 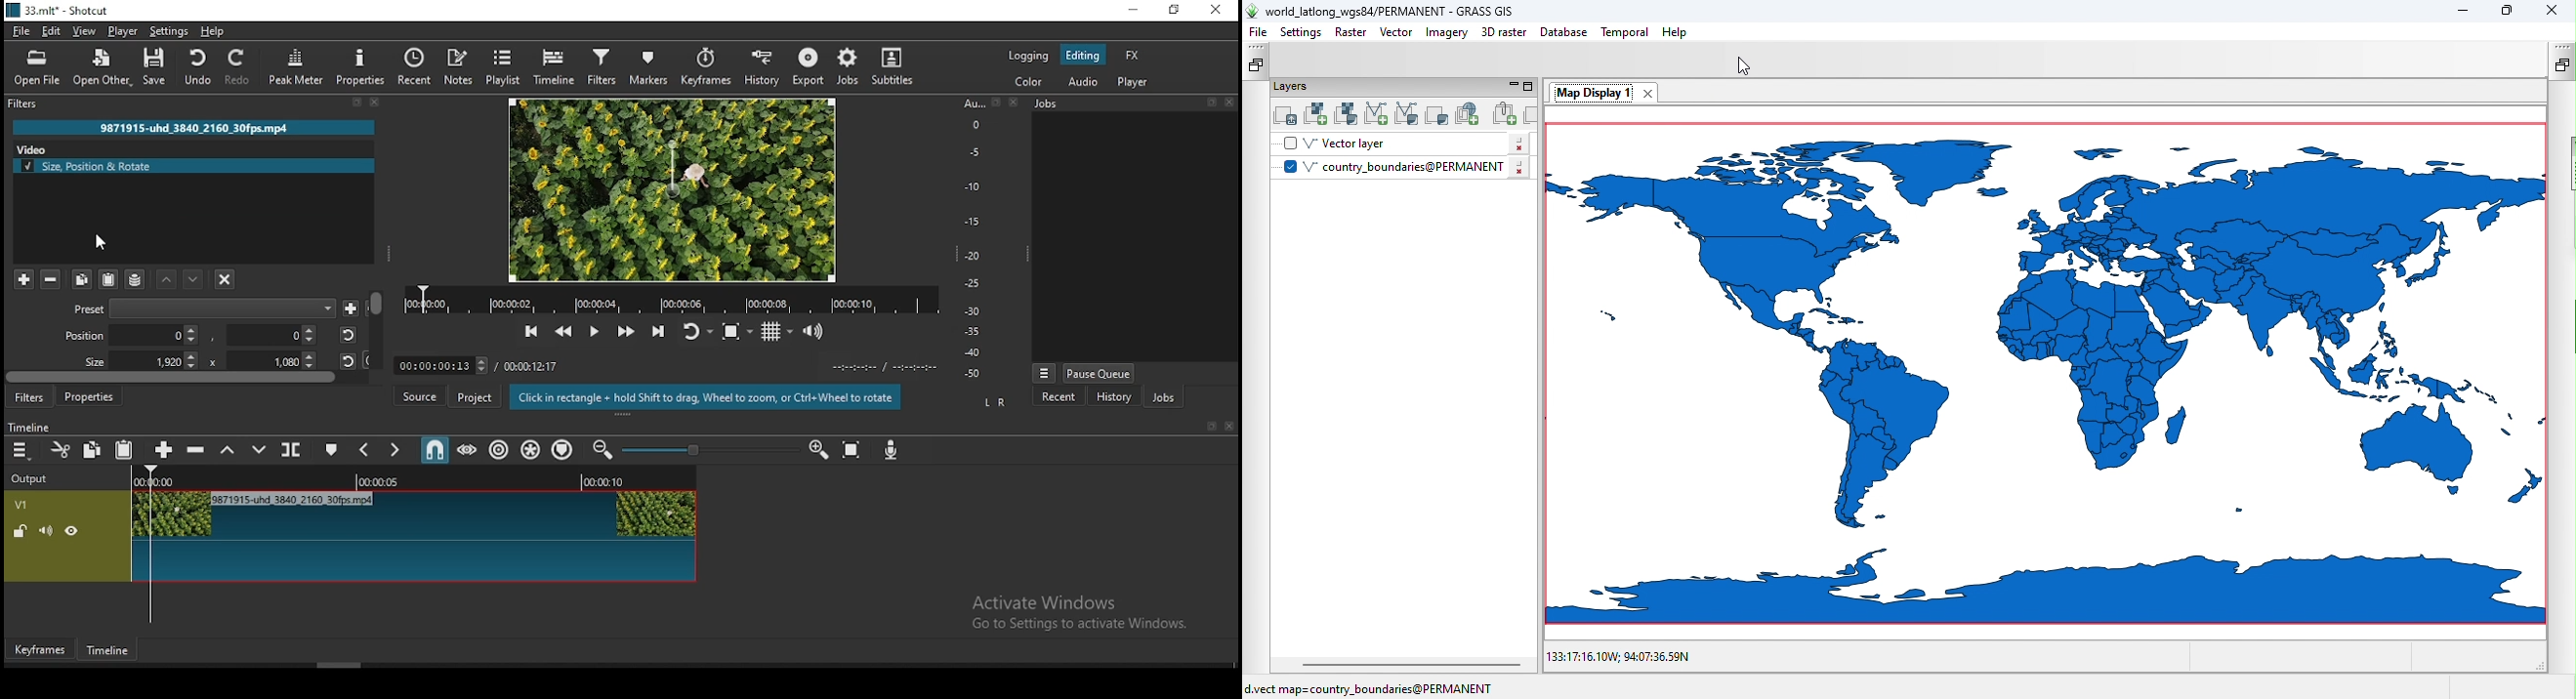 I want to click on open file, so click(x=36, y=72).